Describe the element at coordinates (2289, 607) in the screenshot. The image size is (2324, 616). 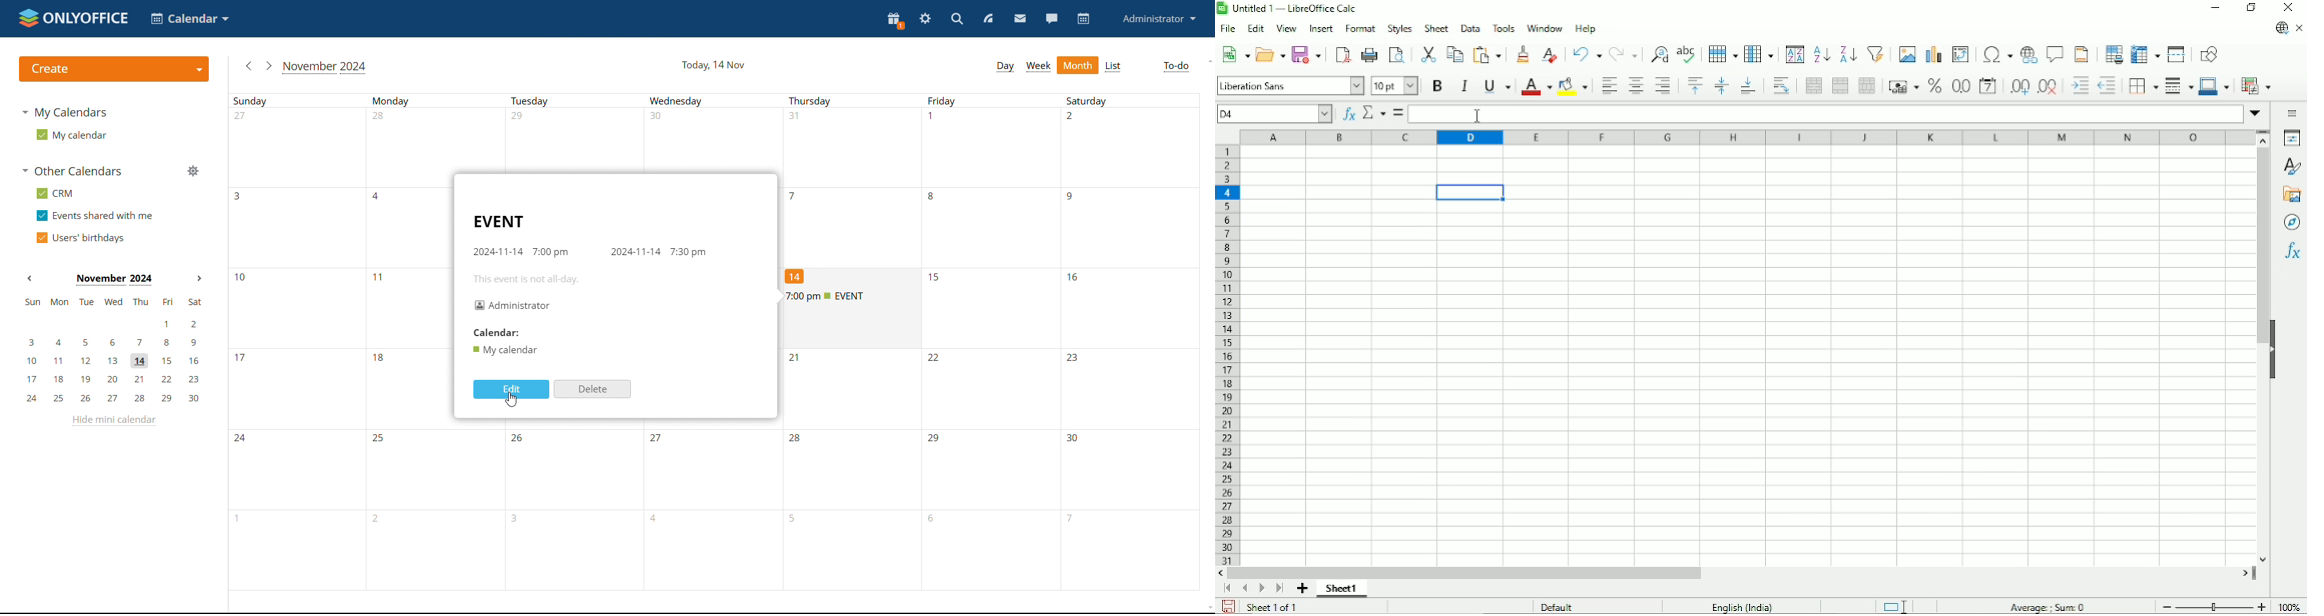
I see `100%` at that location.